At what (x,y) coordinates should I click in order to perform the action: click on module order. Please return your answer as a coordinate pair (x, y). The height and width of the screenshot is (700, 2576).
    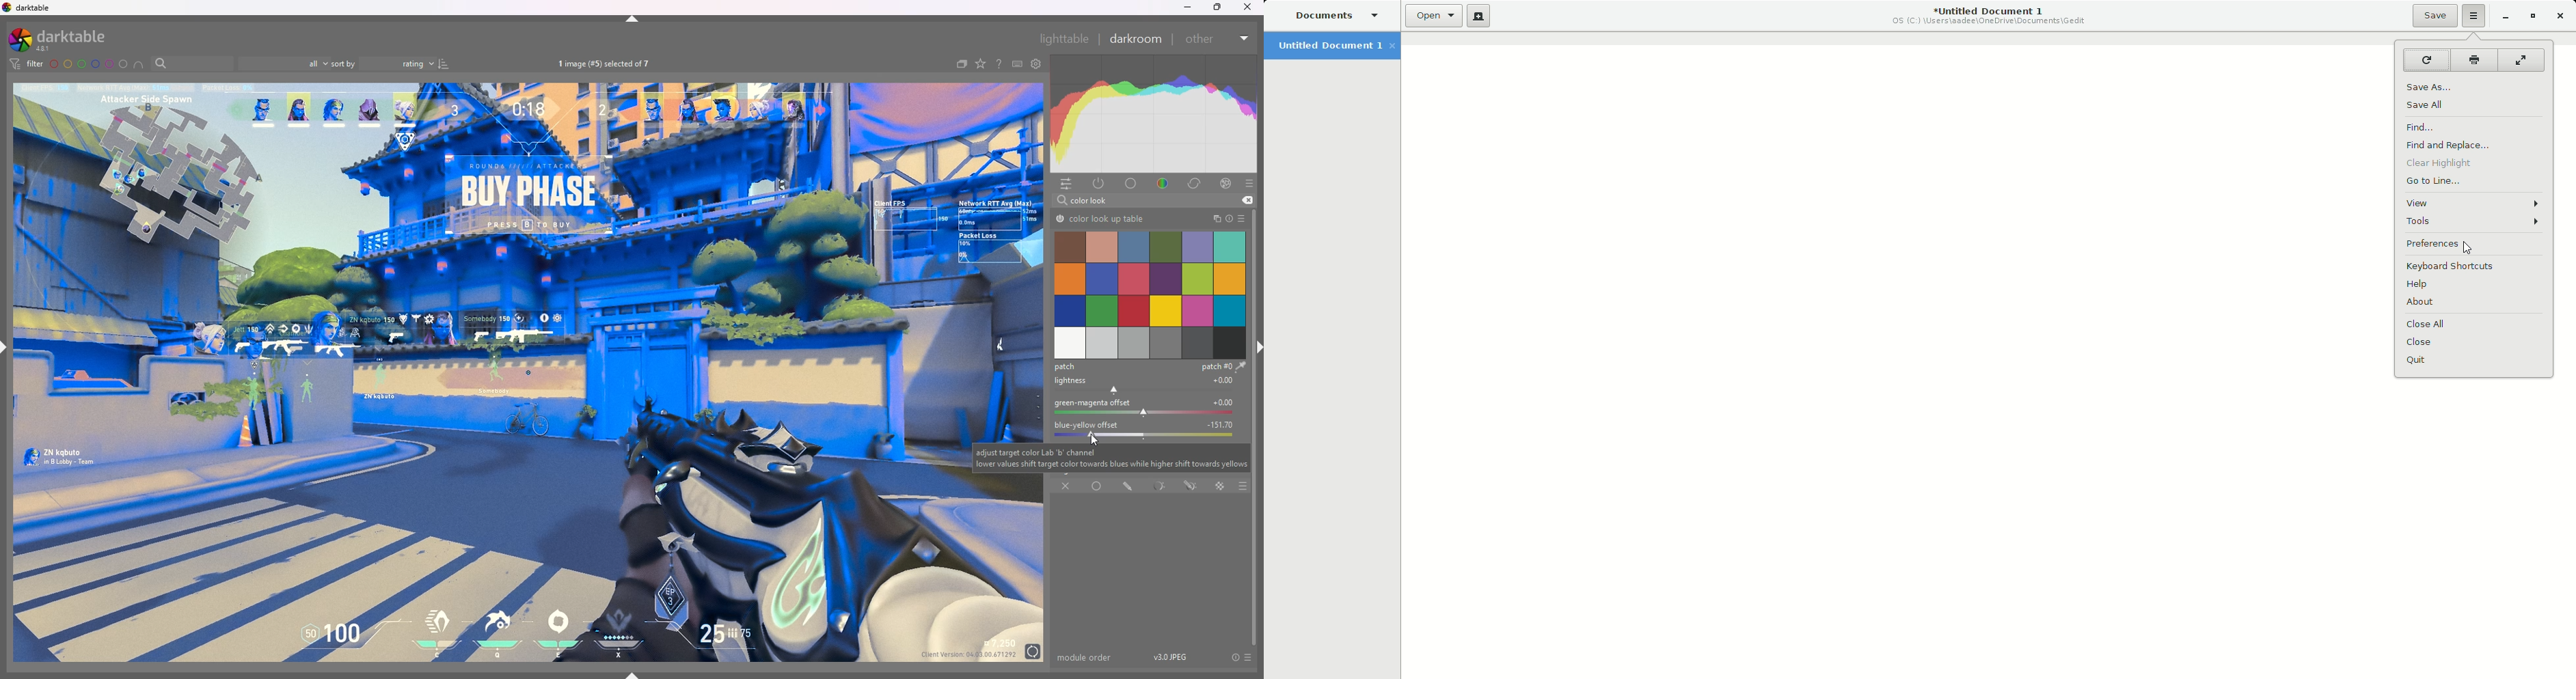
    Looking at the image, I should click on (1087, 657).